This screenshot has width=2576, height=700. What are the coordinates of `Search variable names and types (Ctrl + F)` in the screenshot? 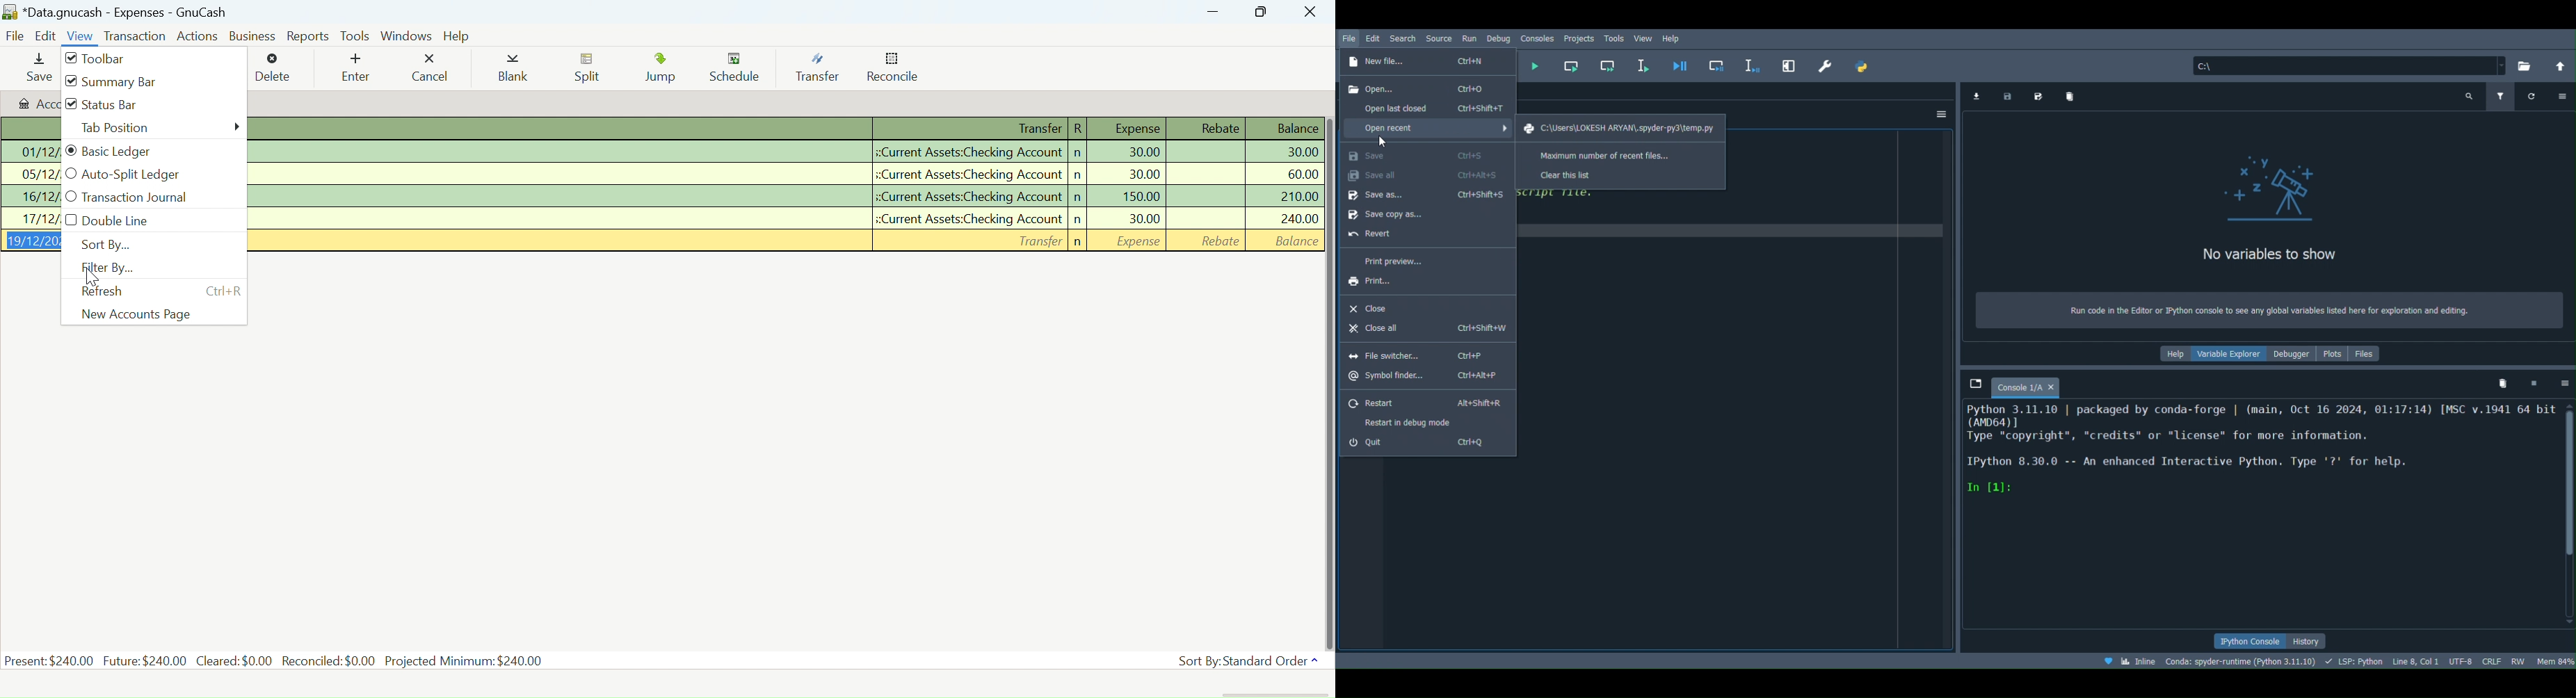 It's located at (2472, 94).